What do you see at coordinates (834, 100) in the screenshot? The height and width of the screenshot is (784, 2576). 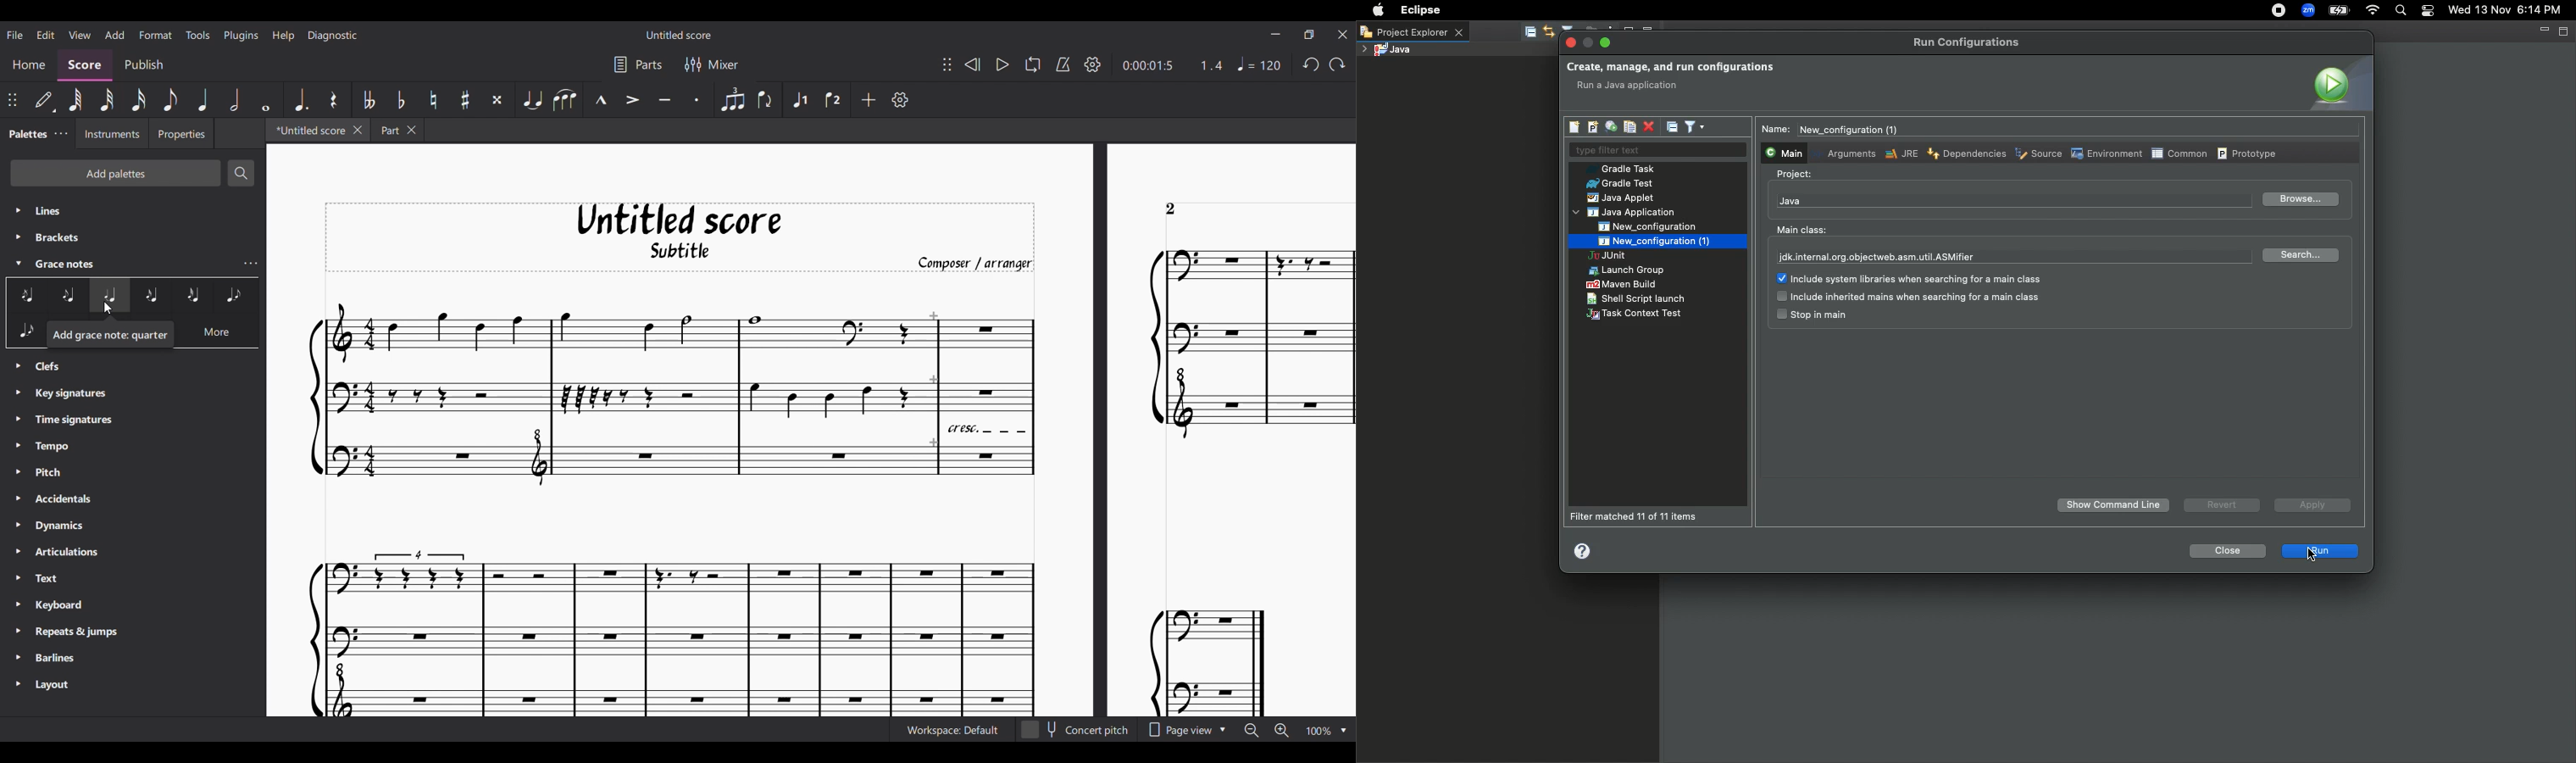 I see `Voice 2` at bounding box center [834, 100].